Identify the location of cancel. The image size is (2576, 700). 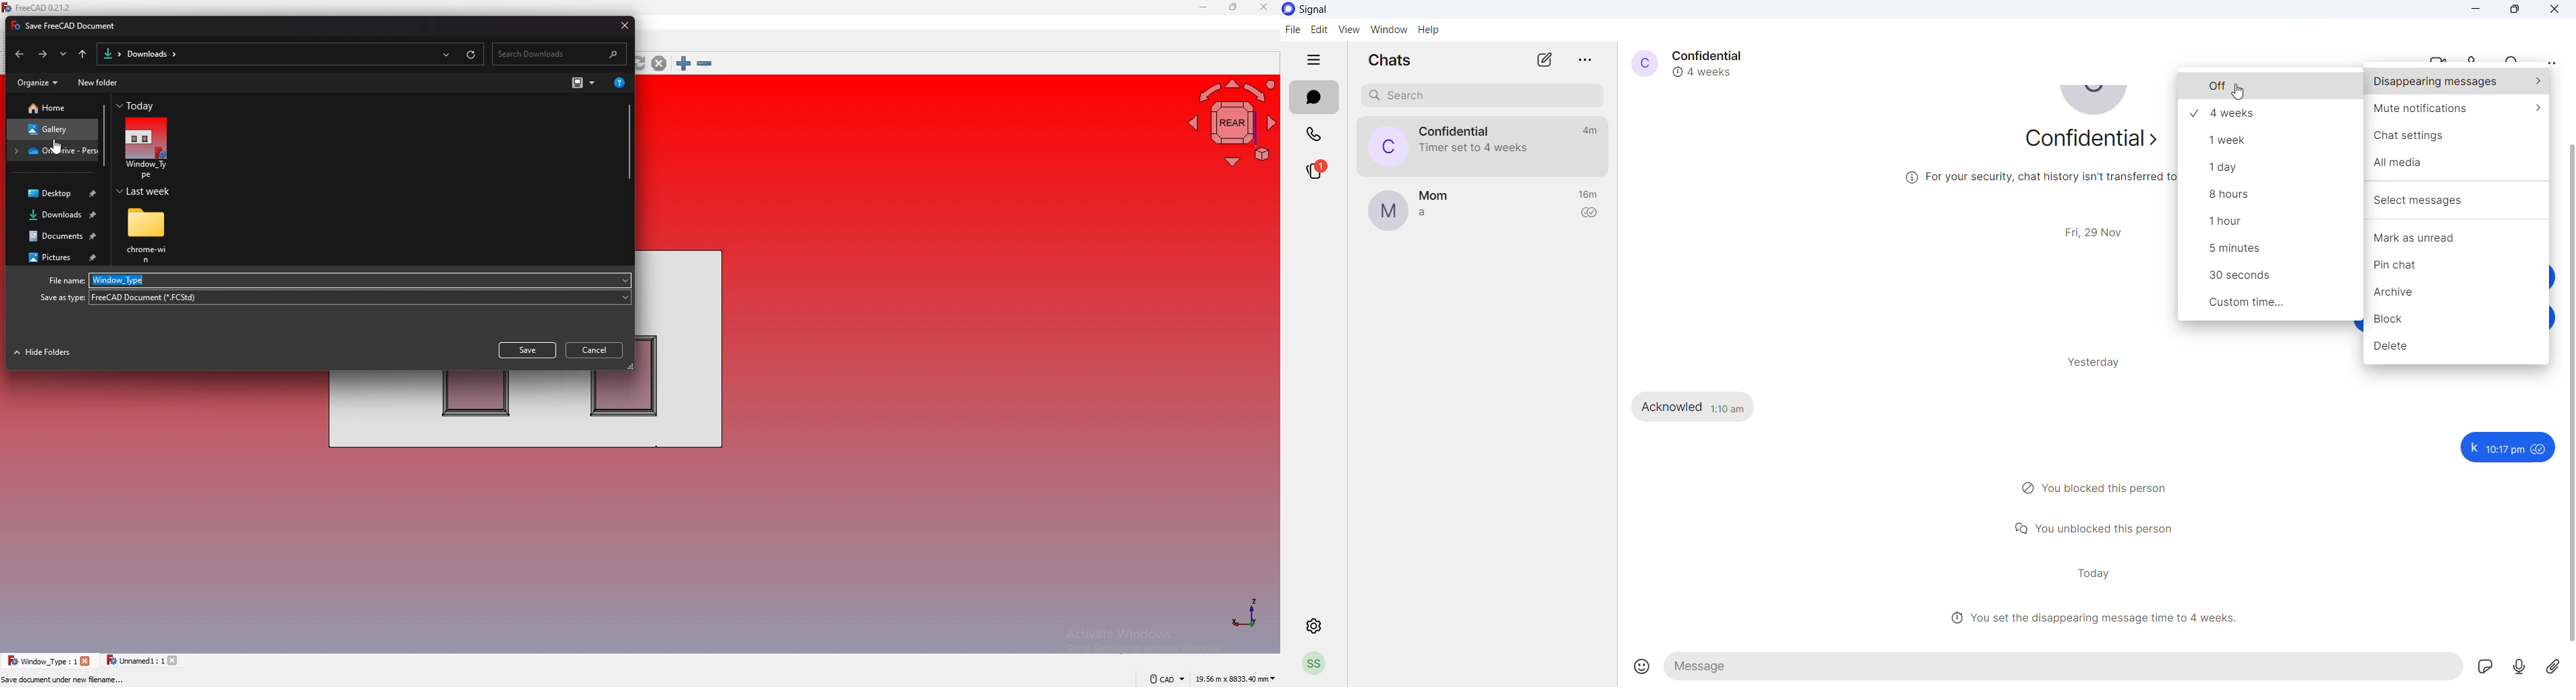
(596, 349).